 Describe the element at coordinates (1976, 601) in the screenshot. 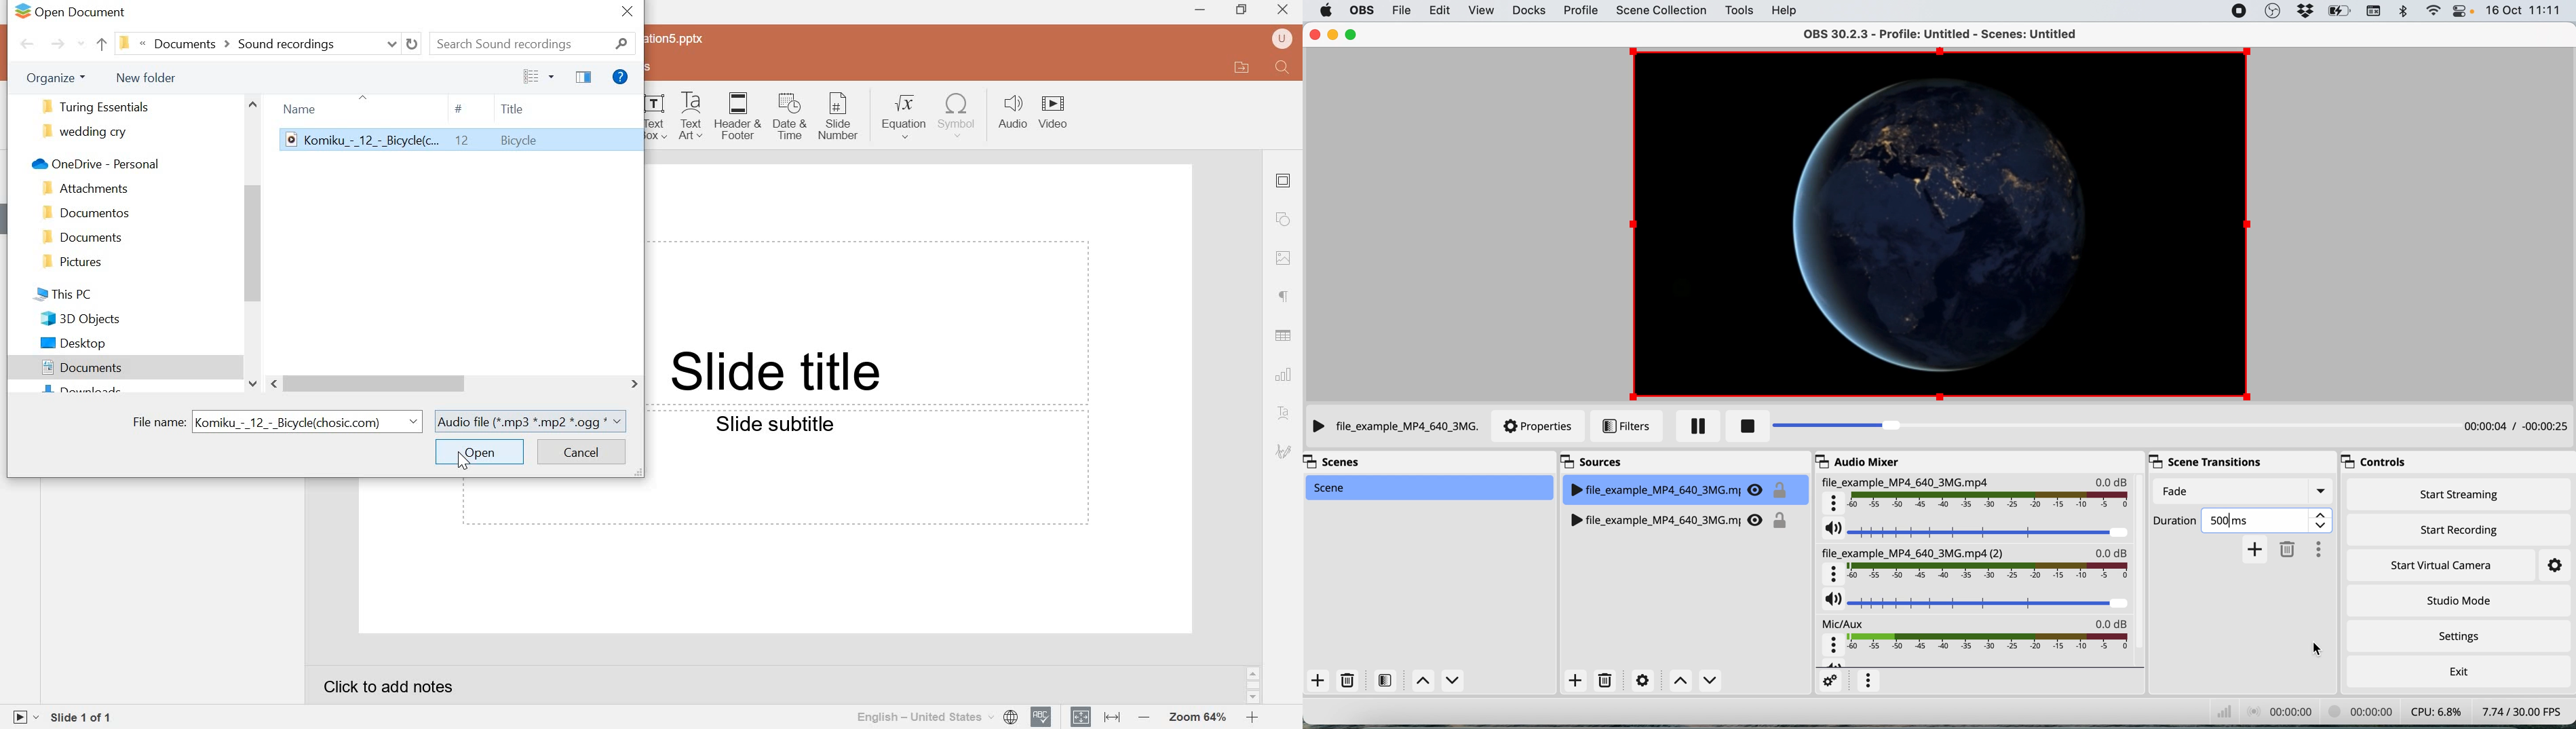

I see `source audio volume` at that location.